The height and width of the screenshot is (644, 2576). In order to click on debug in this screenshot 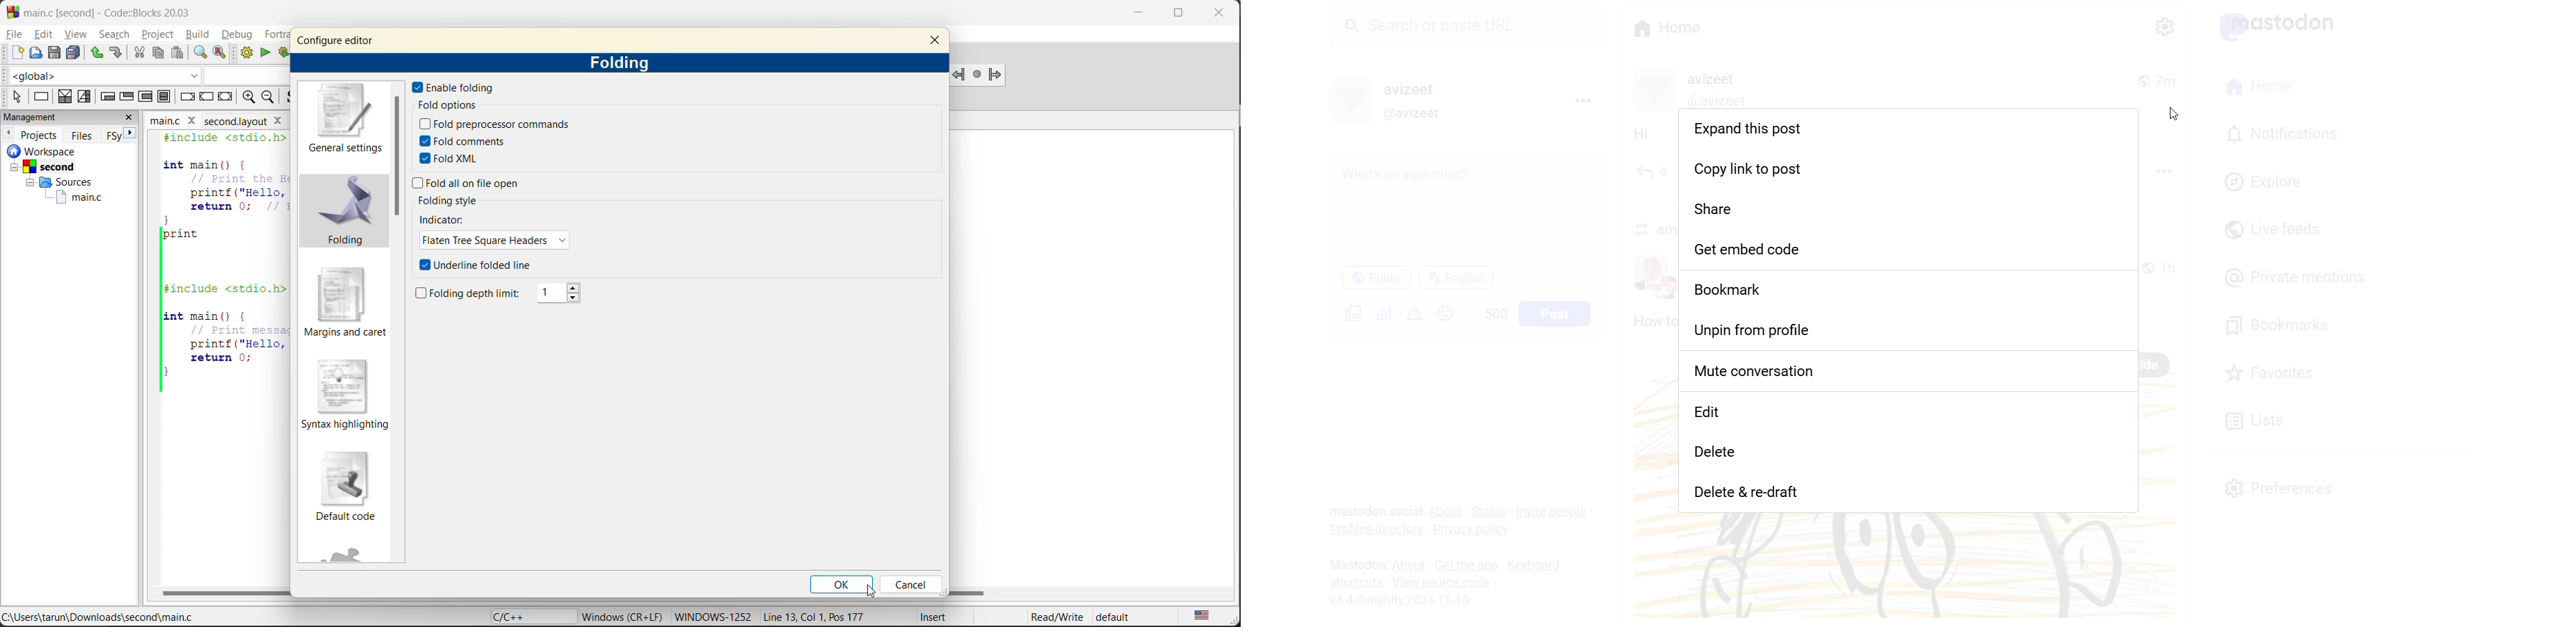, I will do `click(238, 35)`.